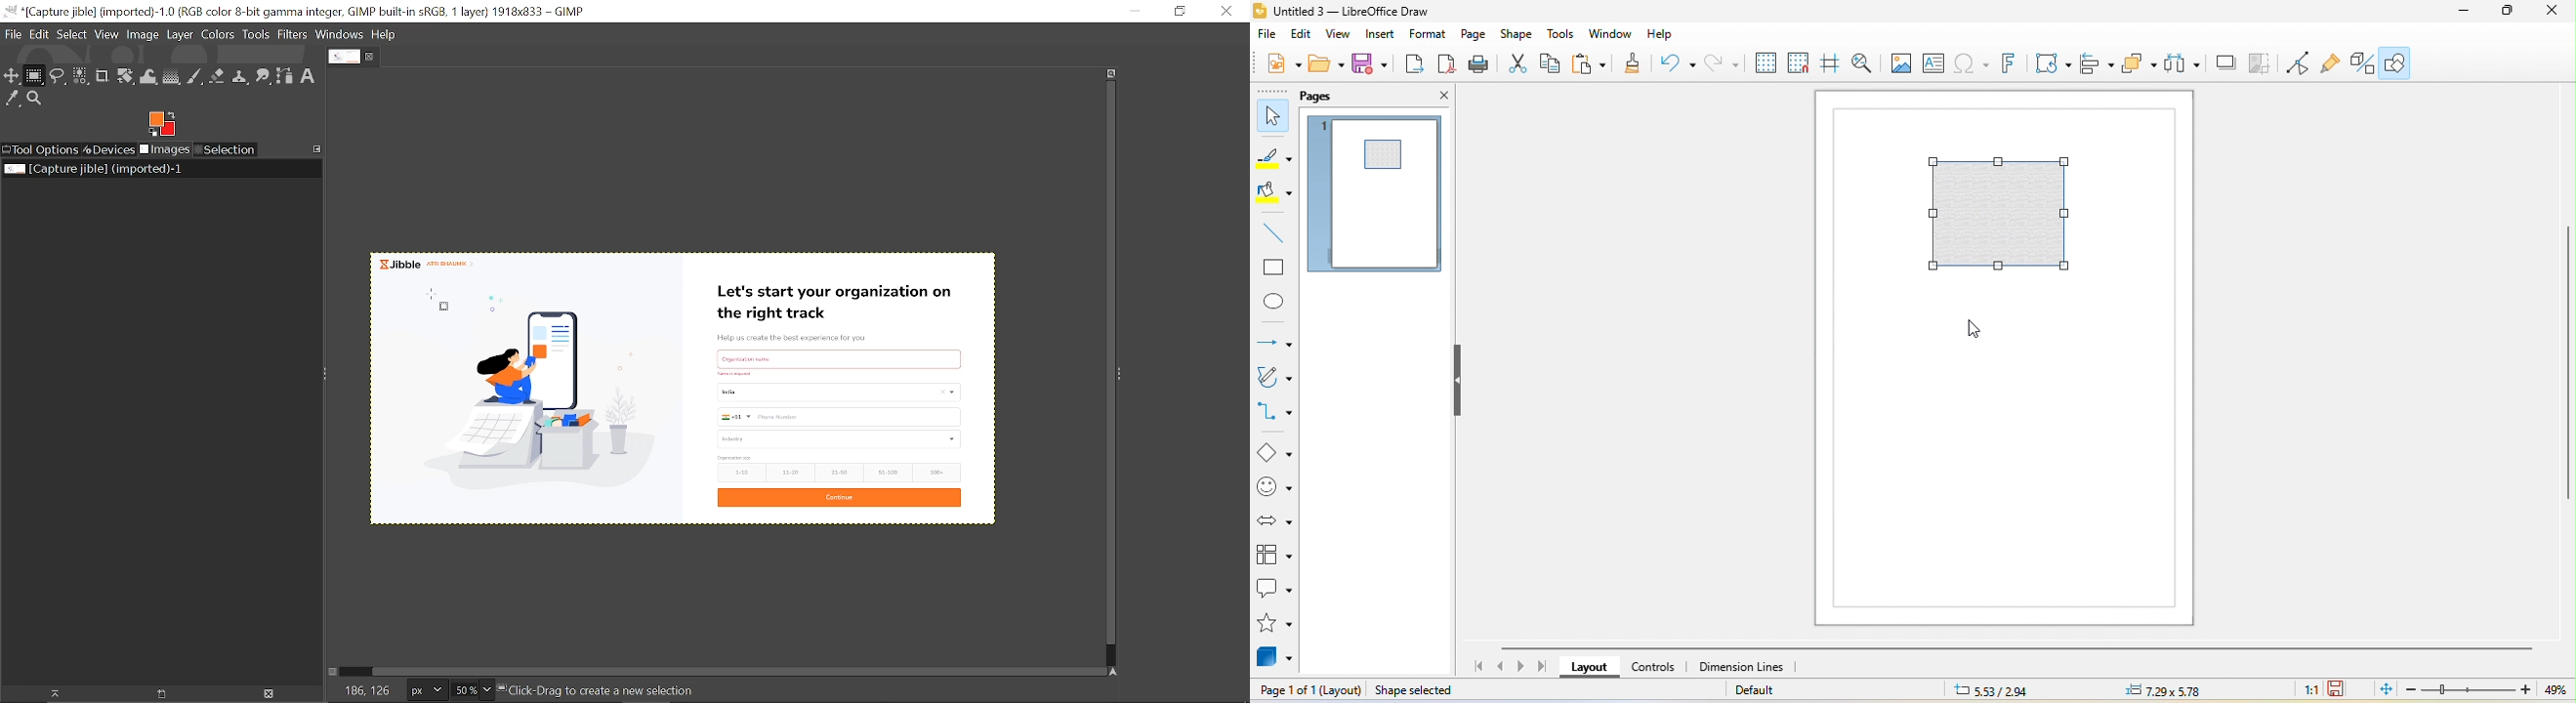 This screenshot has width=2576, height=728. I want to click on Foreground tool, so click(161, 124).